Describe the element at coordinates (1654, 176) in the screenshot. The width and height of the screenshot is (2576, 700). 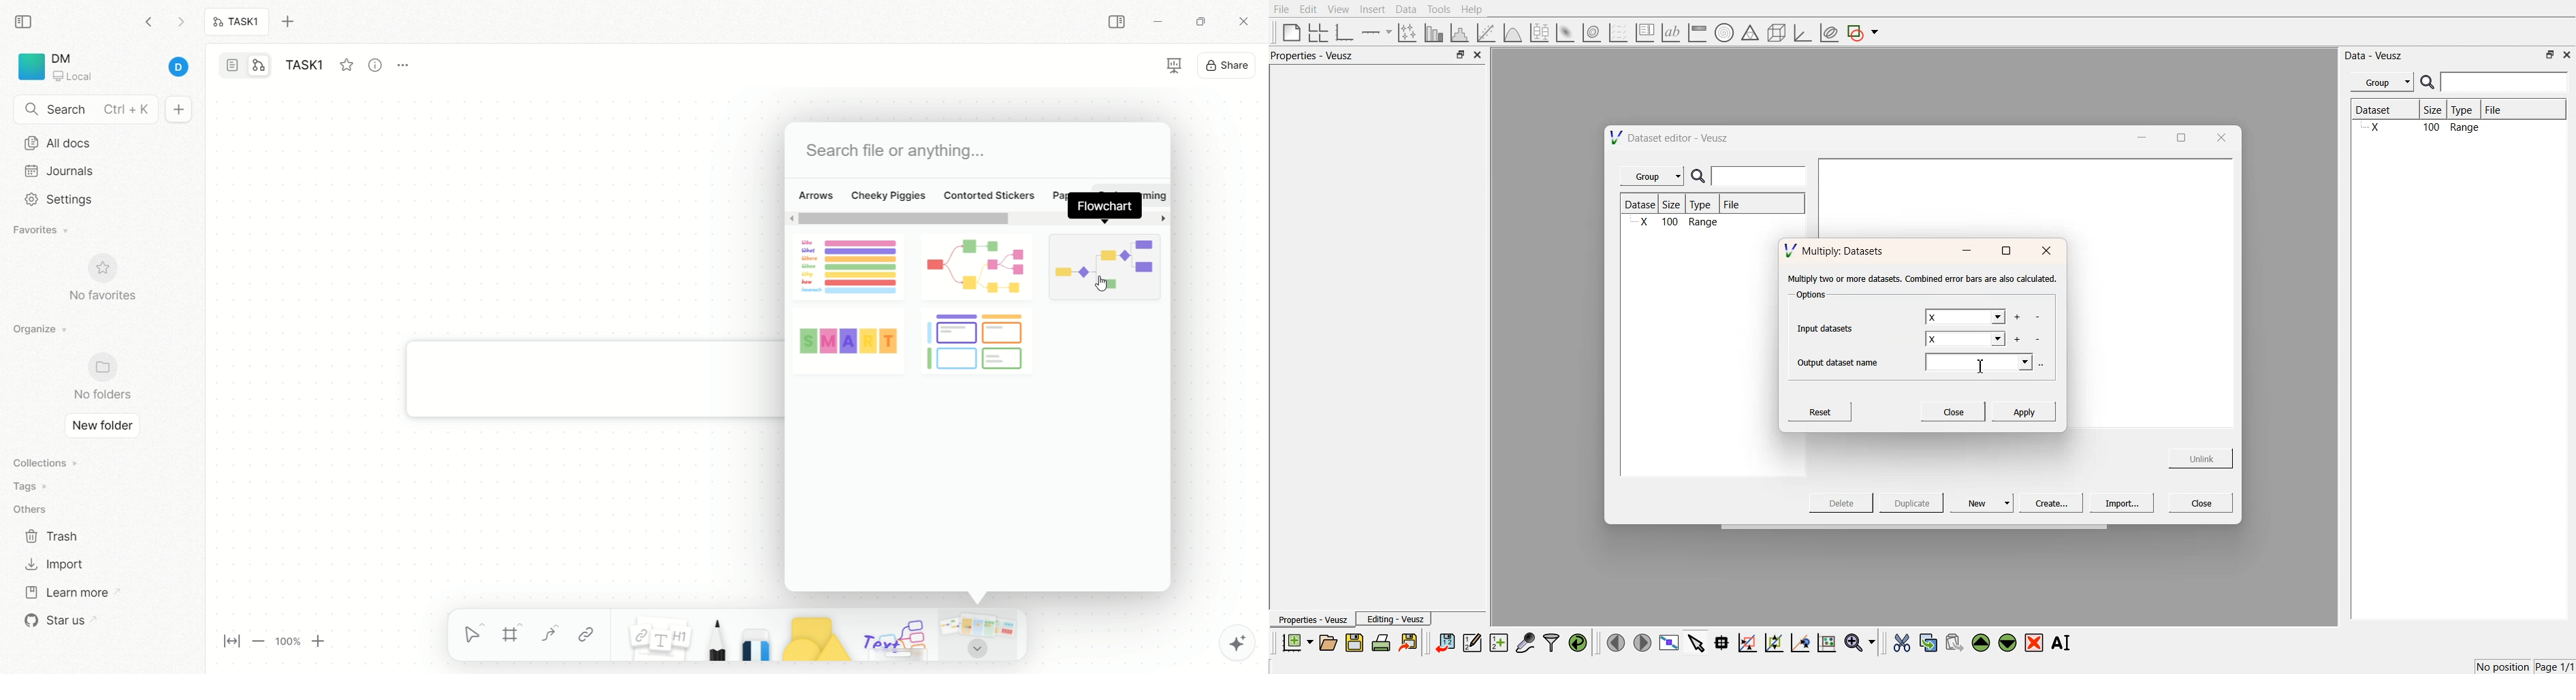
I see `Group |` at that location.